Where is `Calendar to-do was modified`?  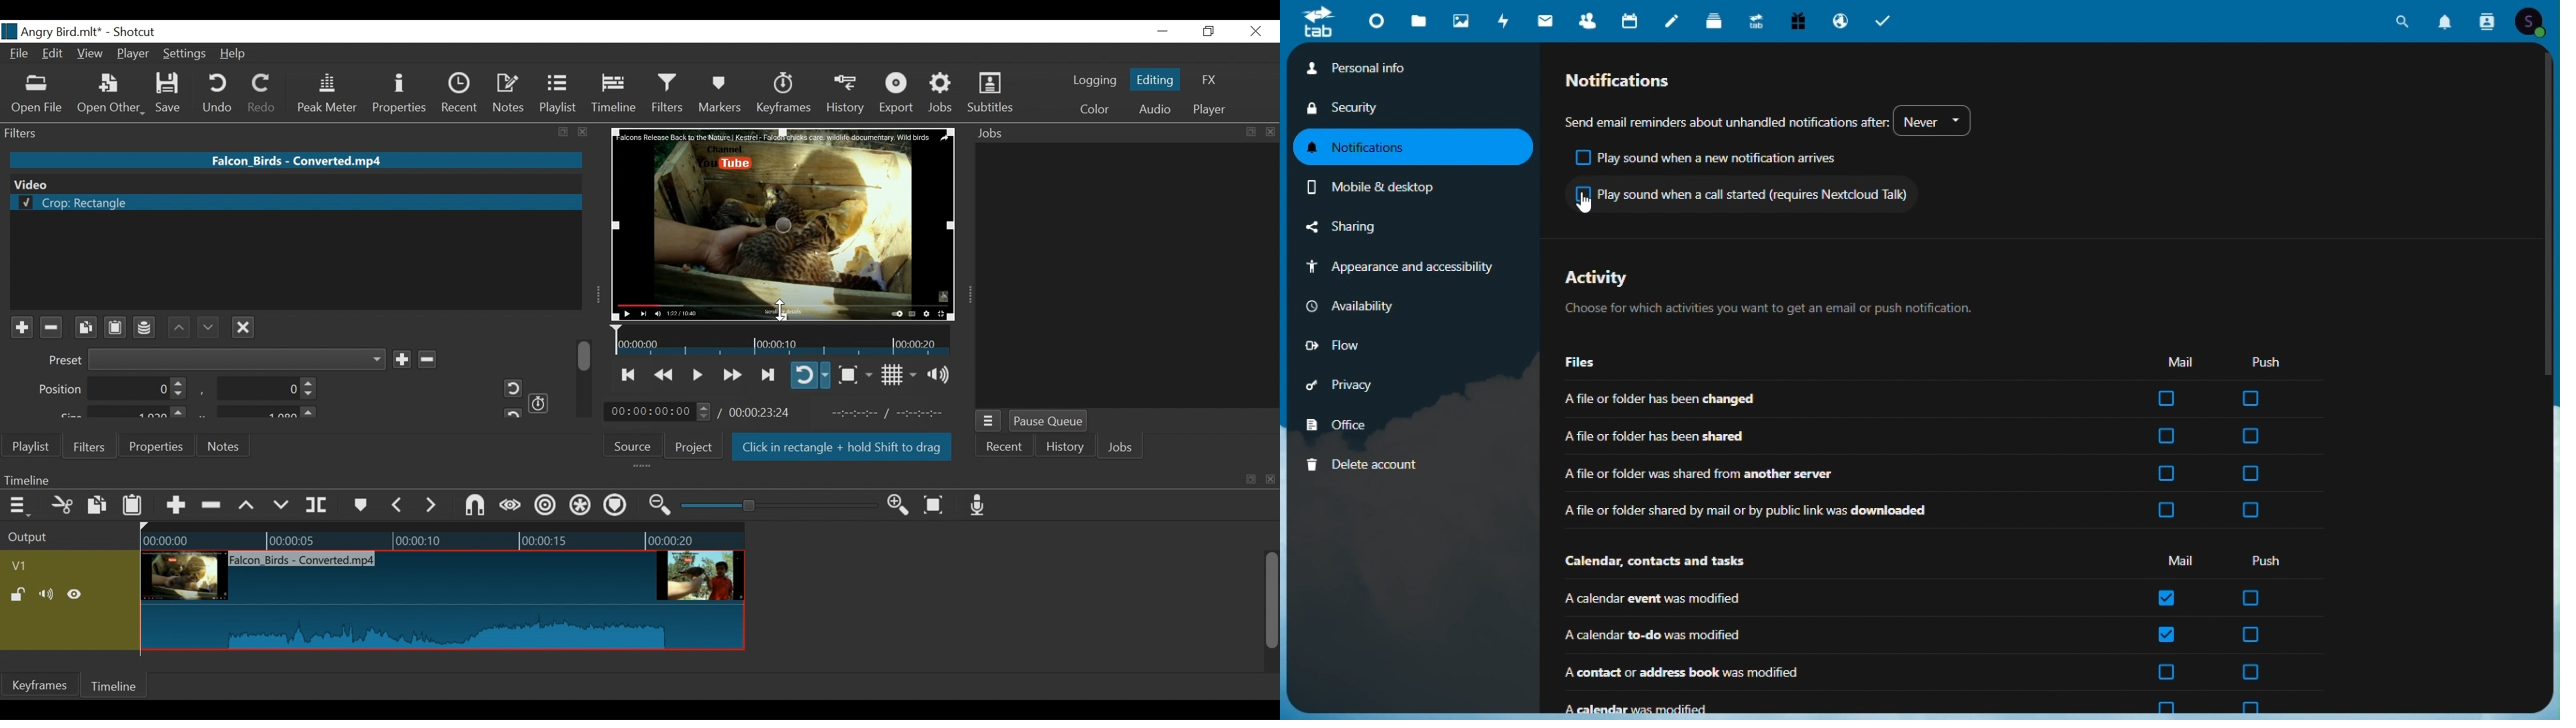
Calendar to-do was modified is located at coordinates (1835, 635).